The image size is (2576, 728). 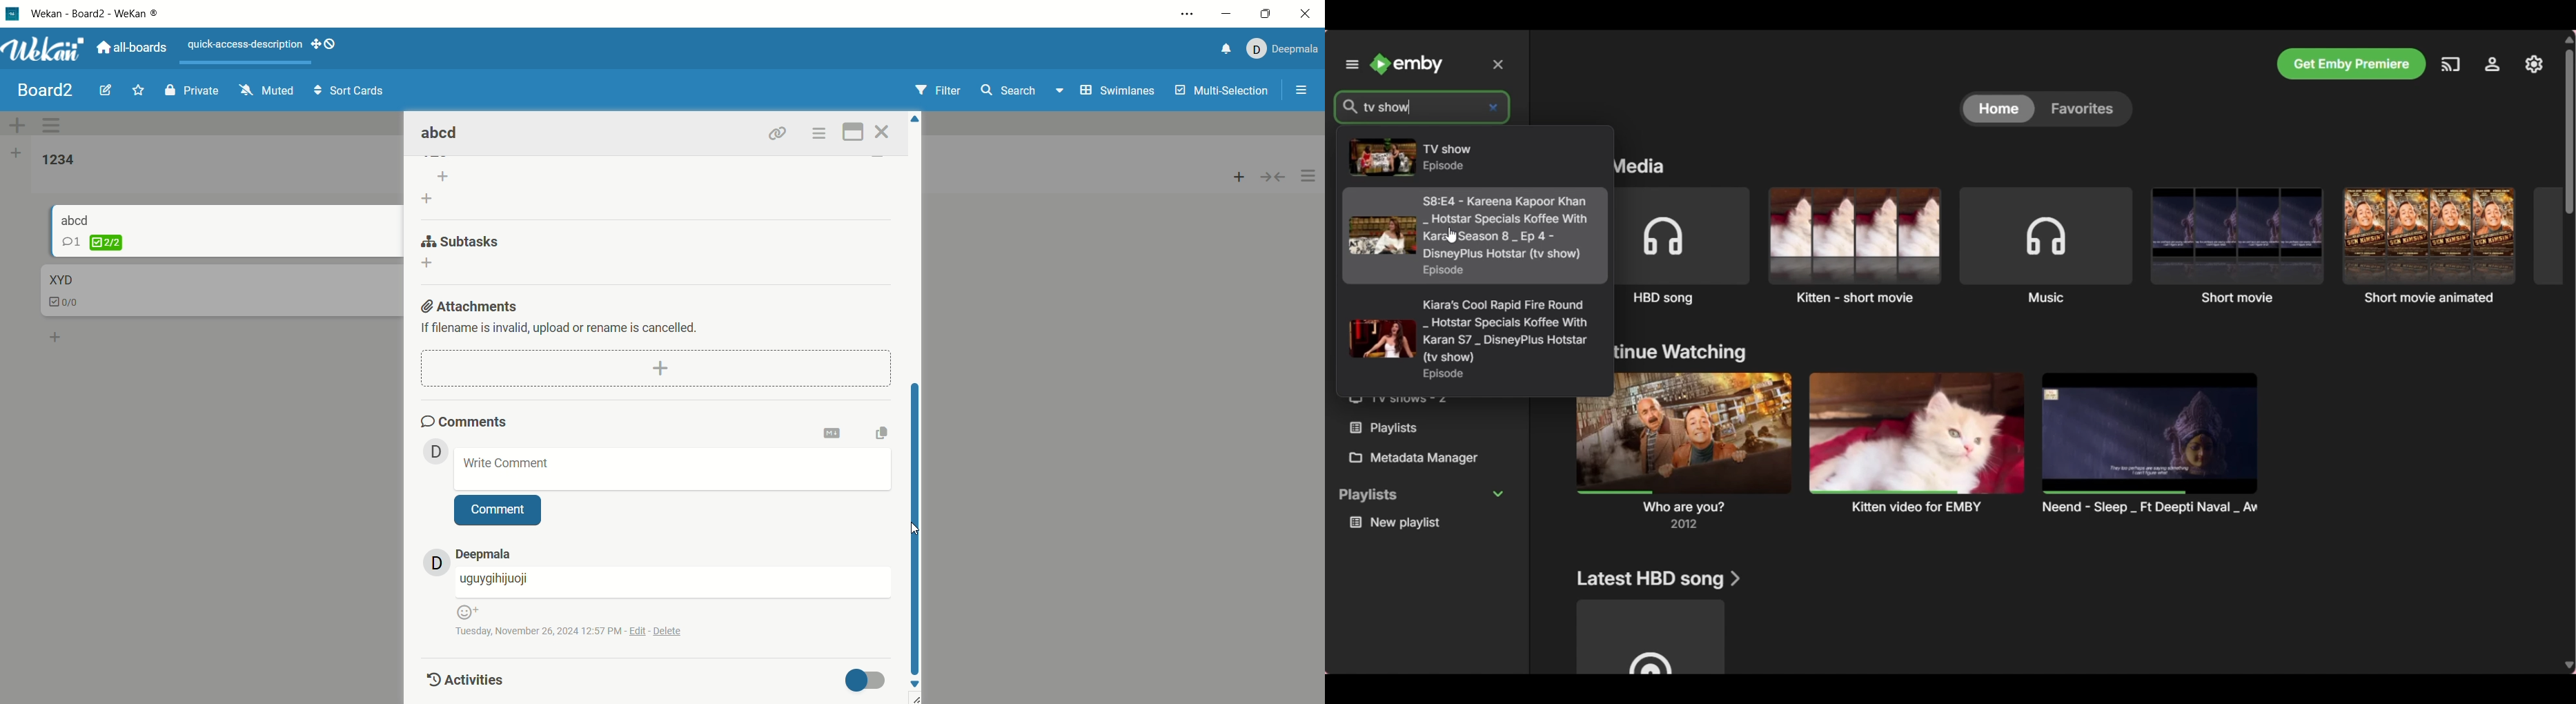 What do you see at coordinates (437, 451) in the screenshot?
I see `avatar` at bounding box center [437, 451].